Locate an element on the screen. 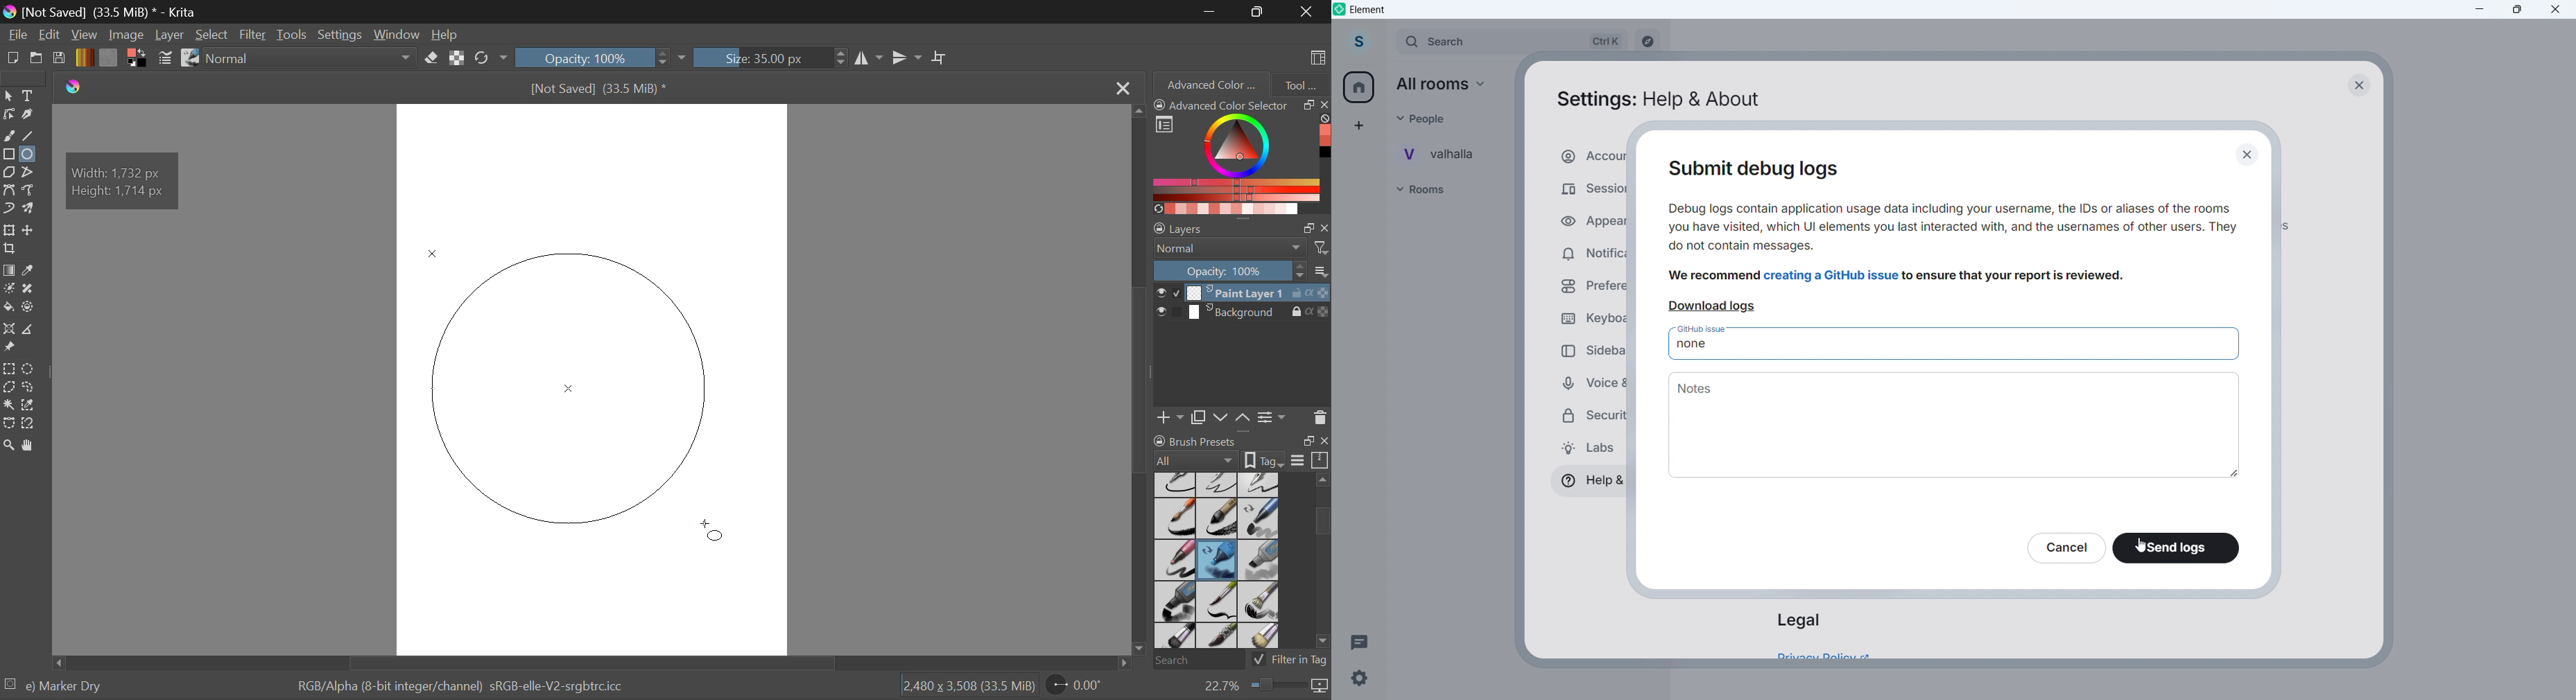 The width and height of the screenshot is (2576, 700). Add notes  is located at coordinates (1956, 425).